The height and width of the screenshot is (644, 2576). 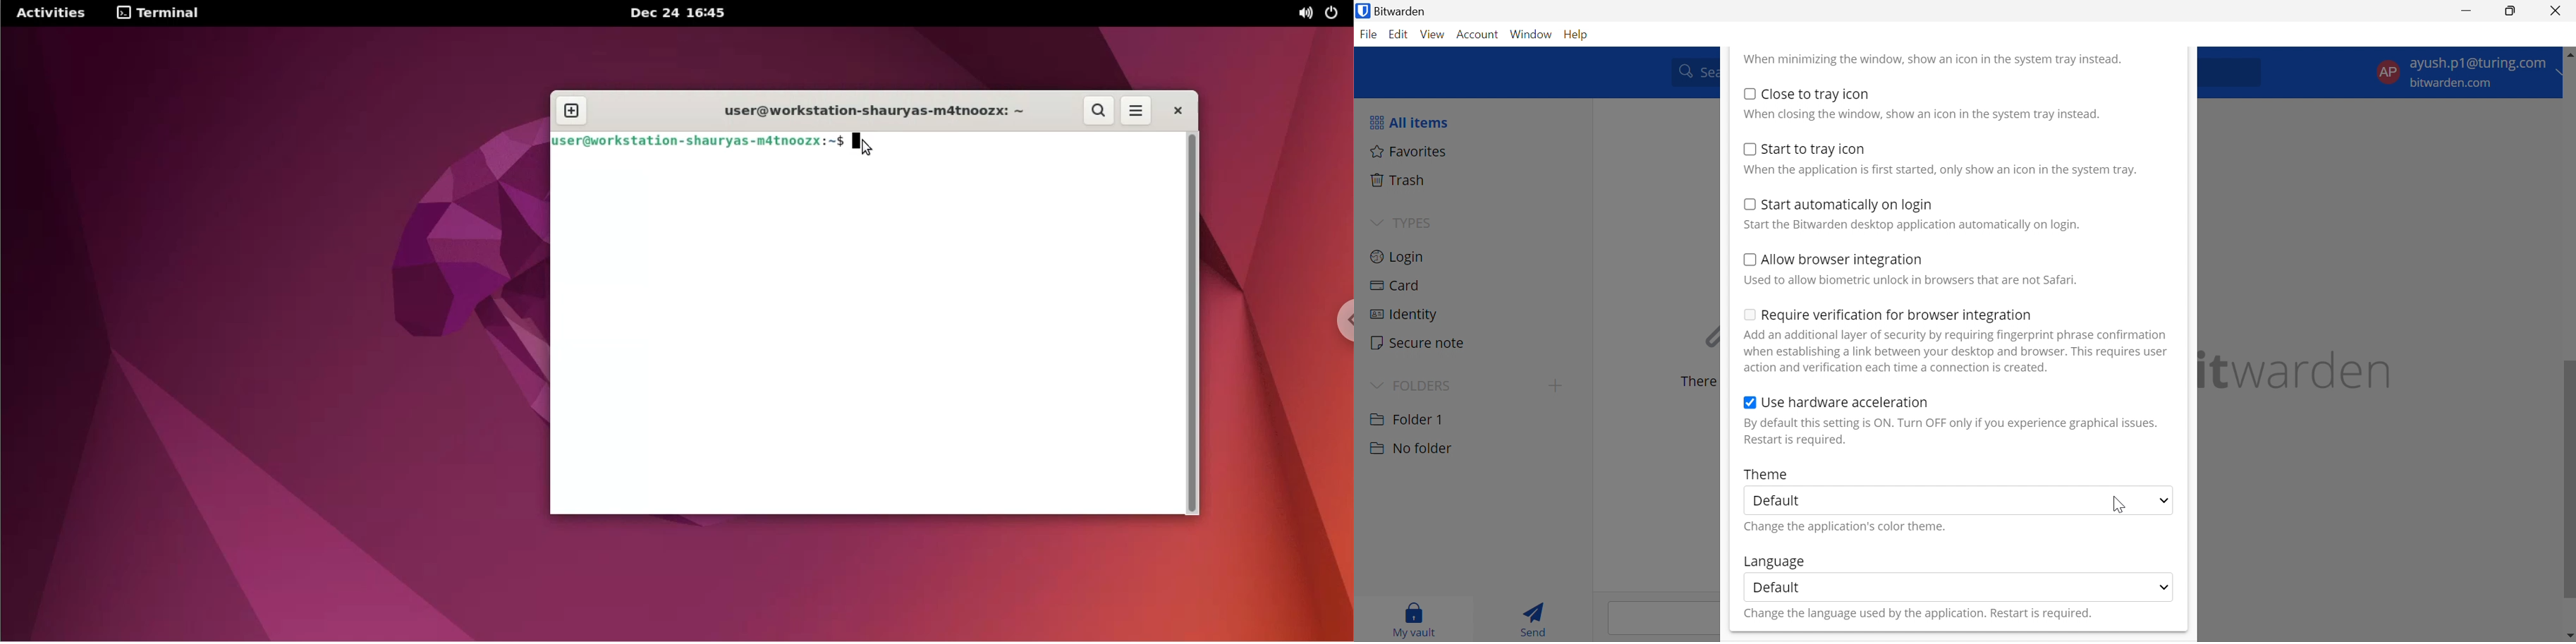 I want to click on bitwarden.com, so click(x=2454, y=84).